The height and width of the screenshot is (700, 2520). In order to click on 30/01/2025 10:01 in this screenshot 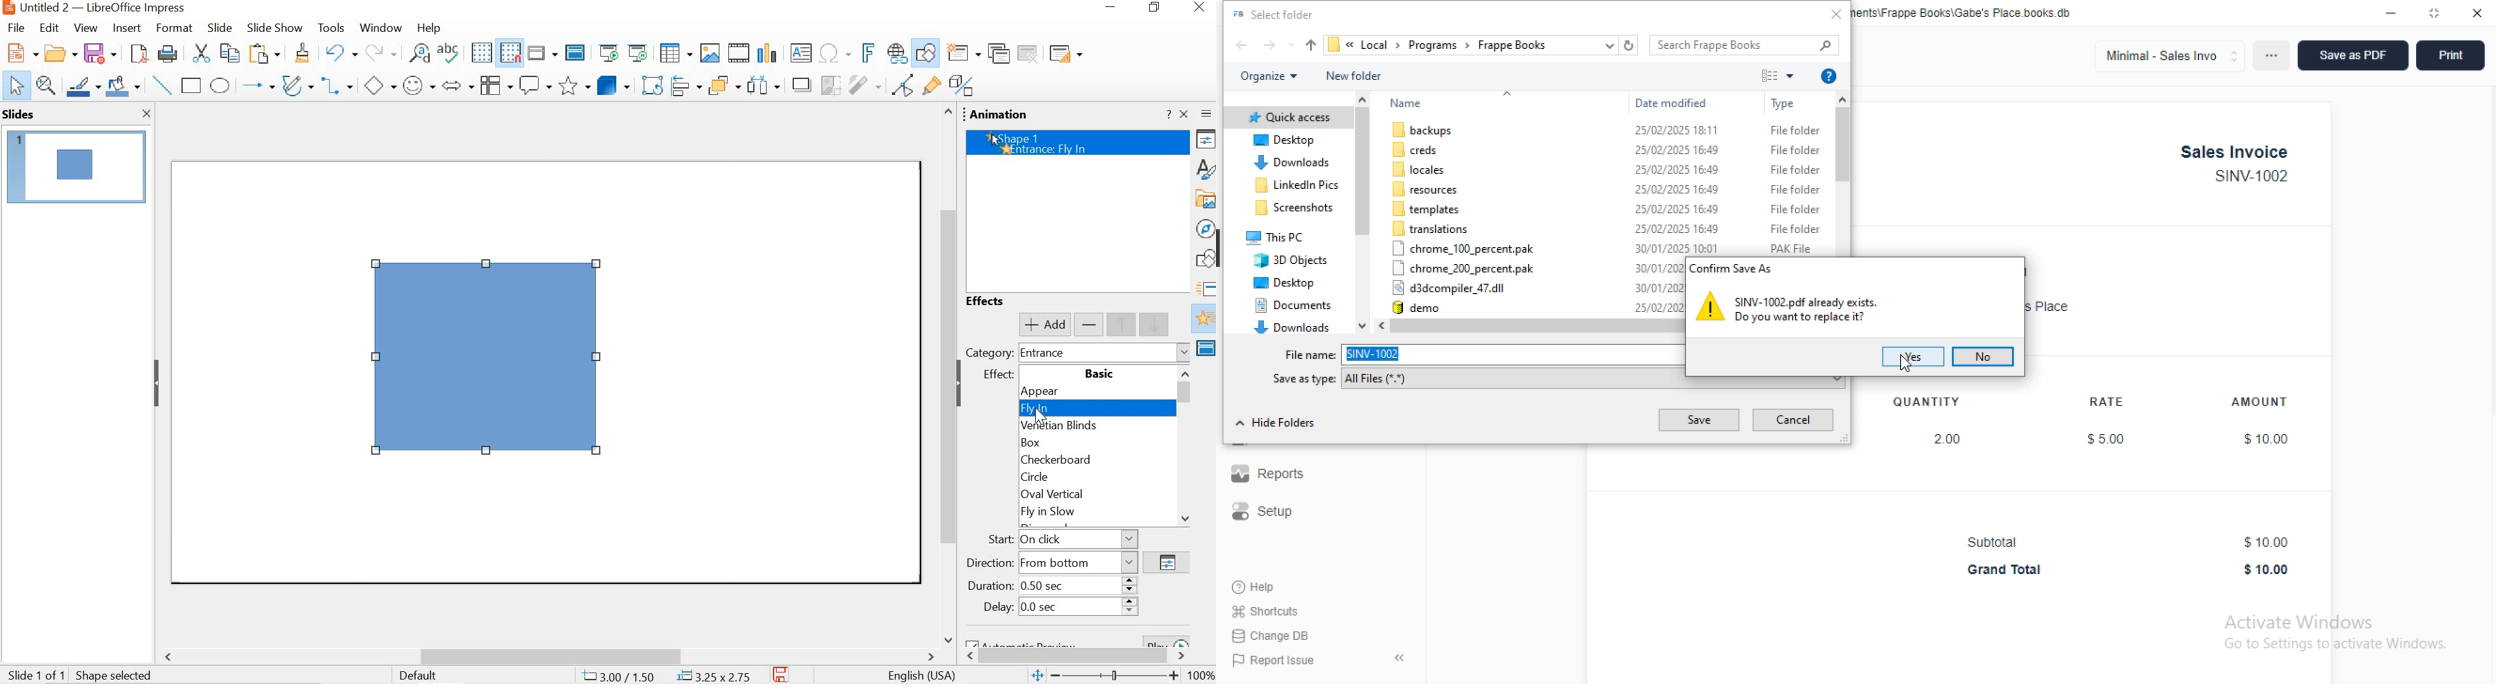, I will do `click(1658, 268)`.